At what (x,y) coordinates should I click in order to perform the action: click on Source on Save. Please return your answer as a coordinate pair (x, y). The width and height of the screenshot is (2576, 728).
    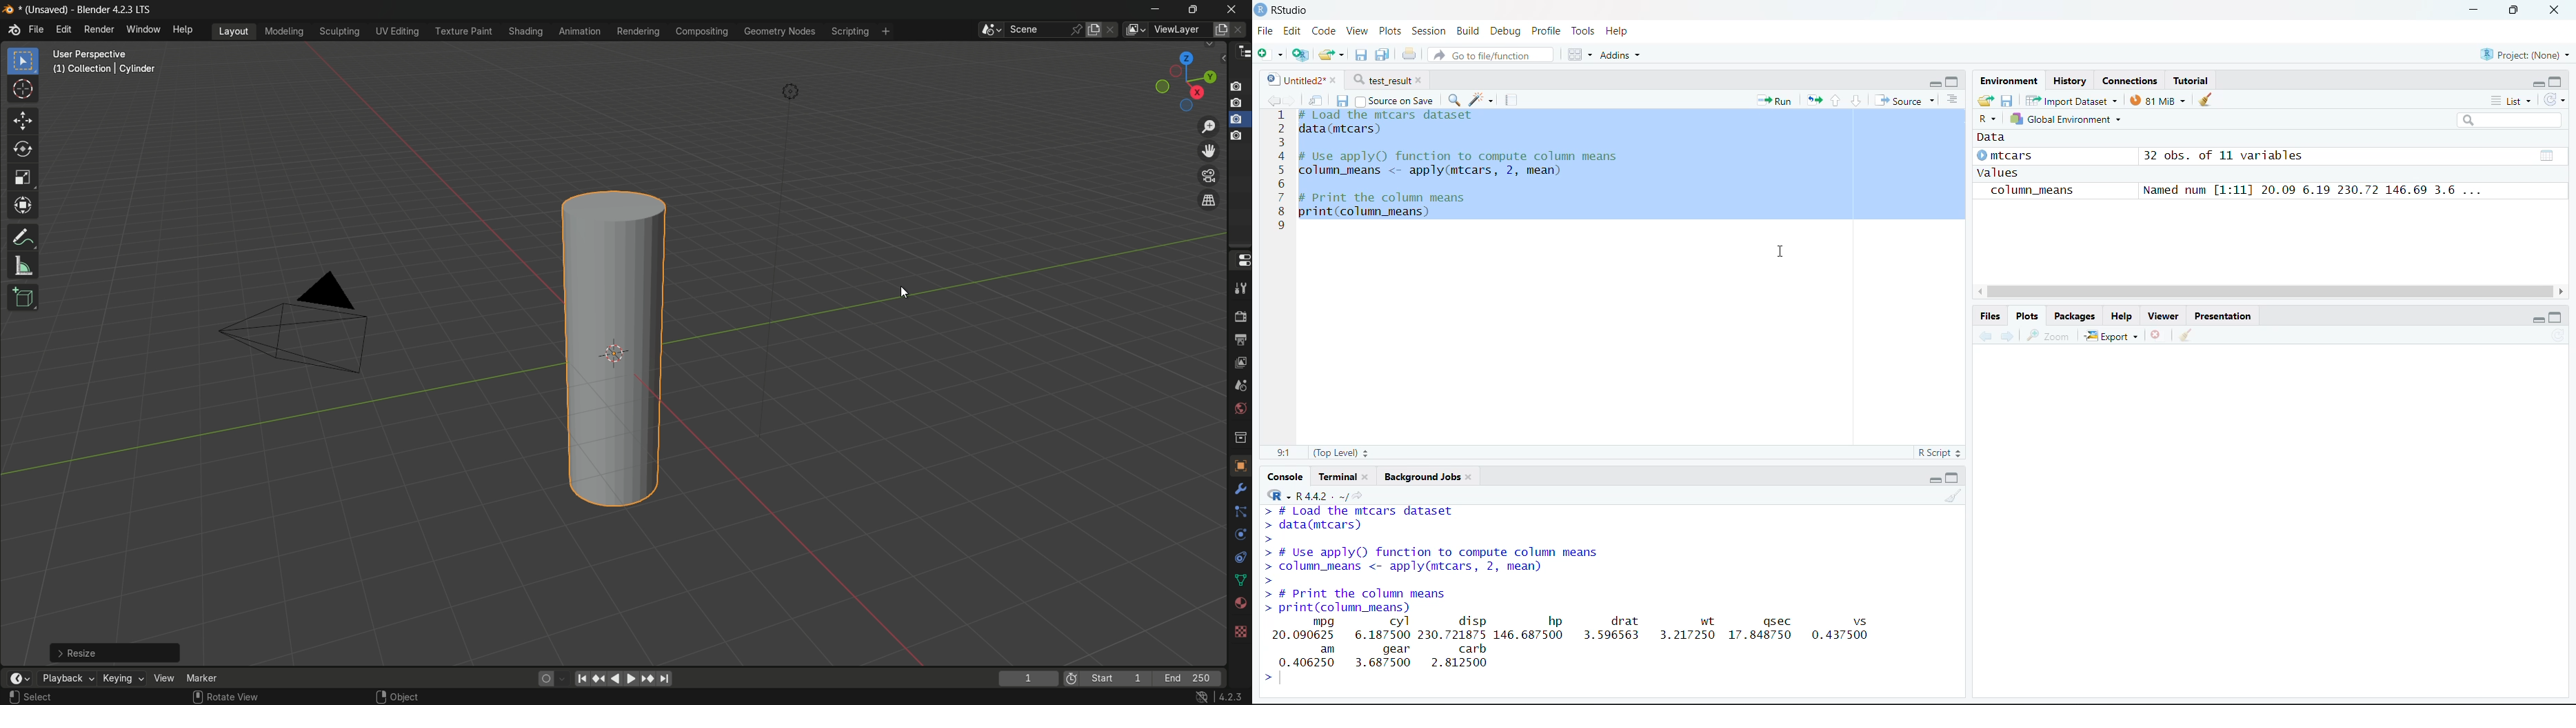
    Looking at the image, I should click on (1398, 100).